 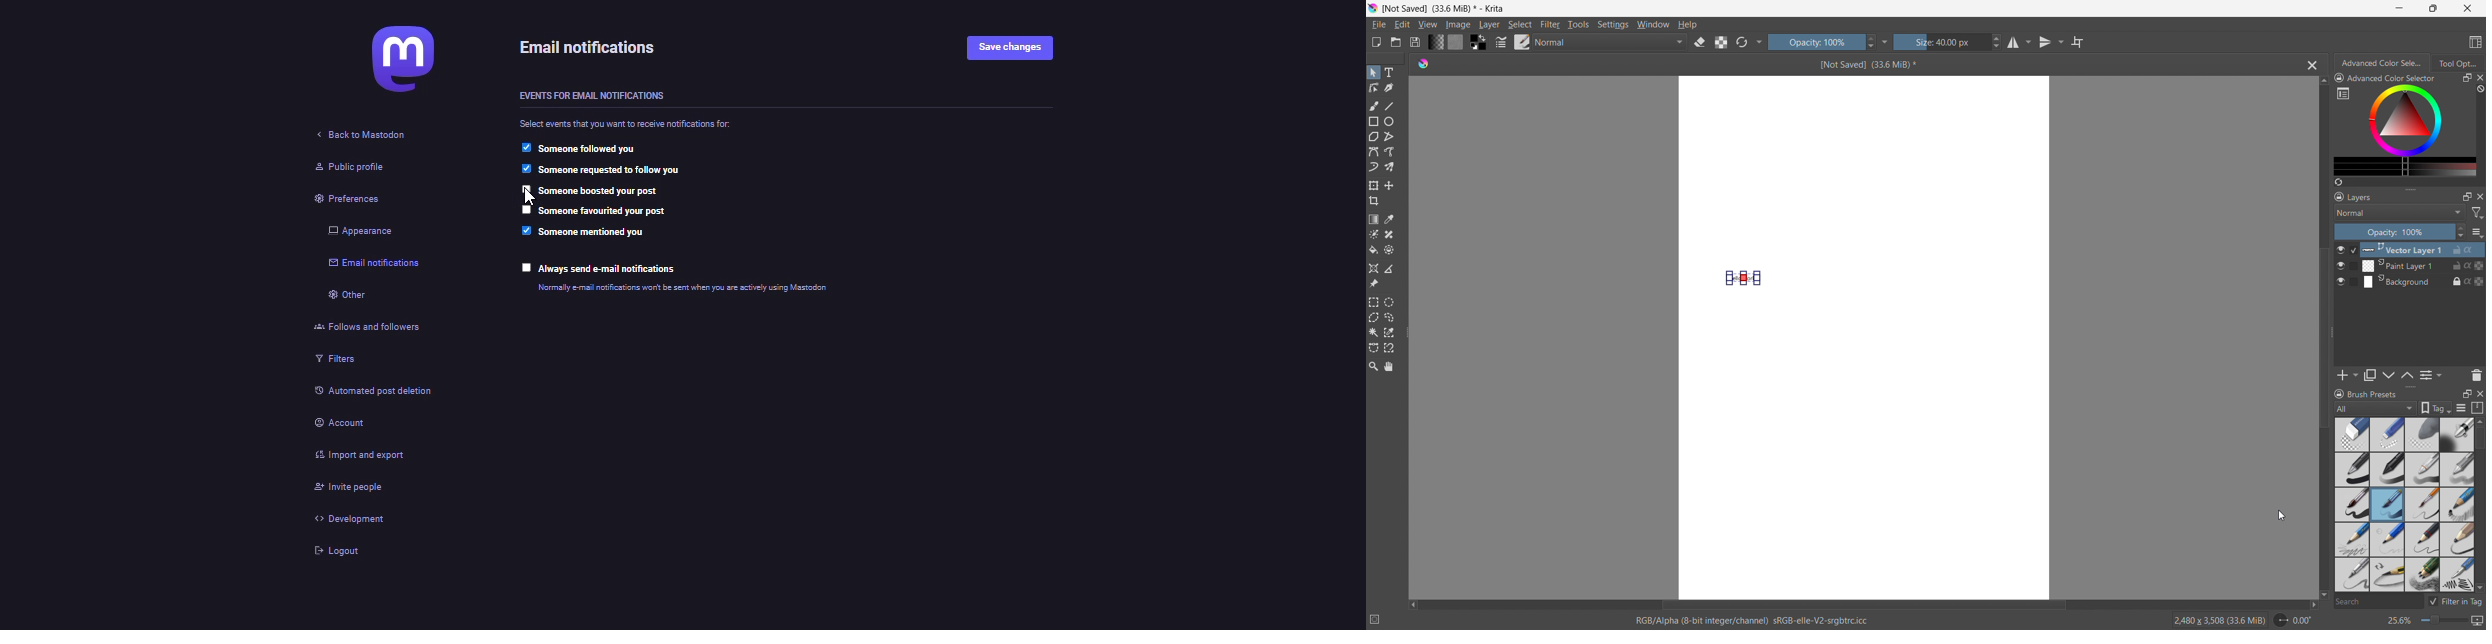 I want to click on move layer up, so click(x=2389, y=376).